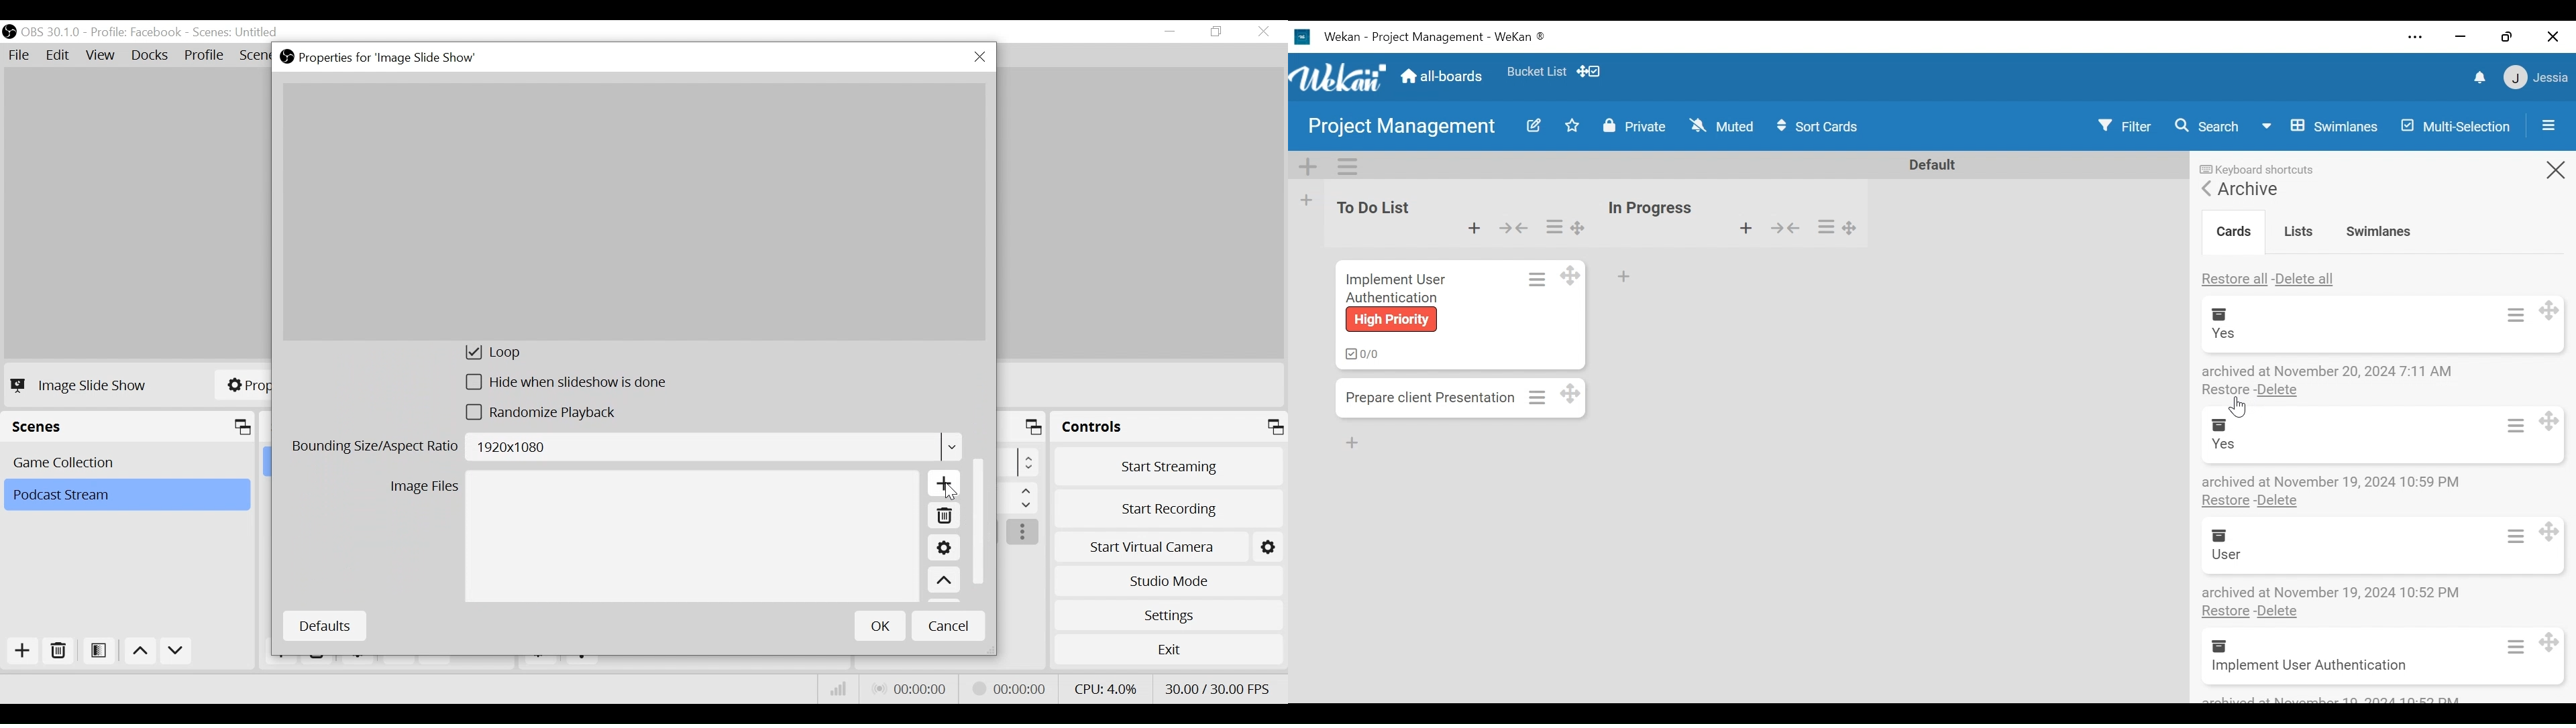 This screenshot has height=728, width=2576. I want to click on Image File Field, so click(692, 538).